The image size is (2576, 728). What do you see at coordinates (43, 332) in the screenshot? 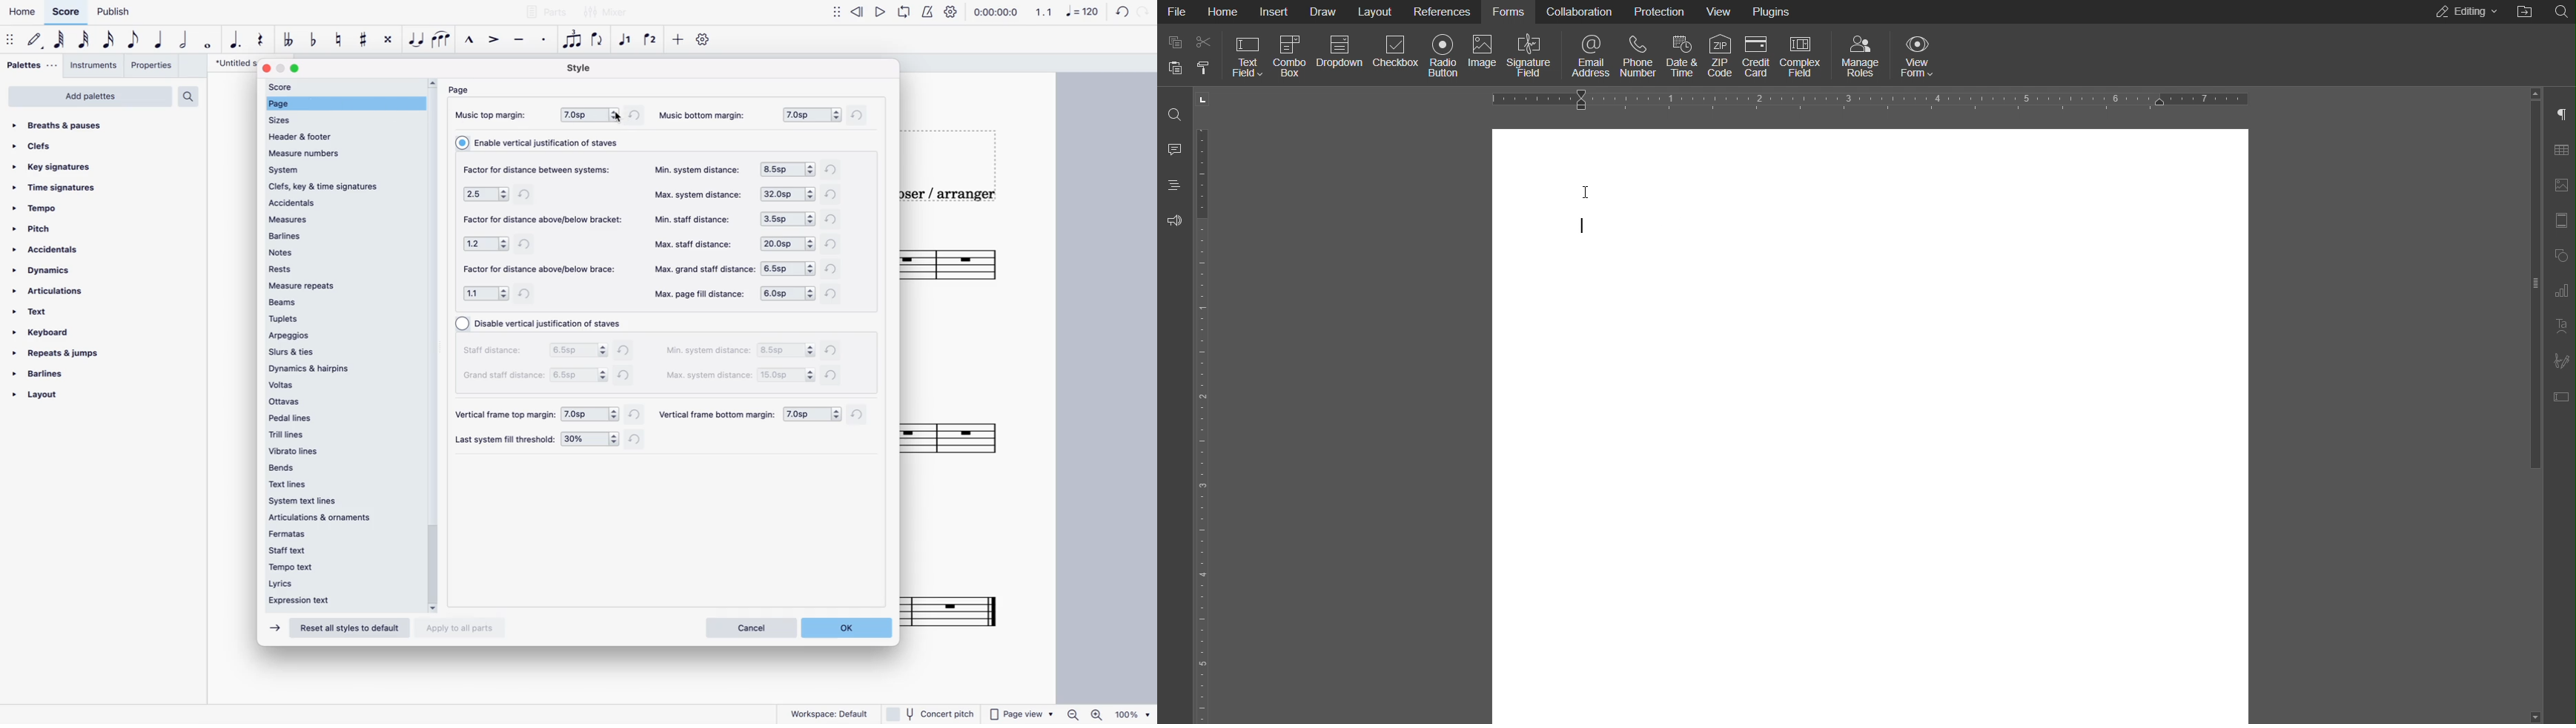
I see `keyboard` at bounding box center [43, 332].